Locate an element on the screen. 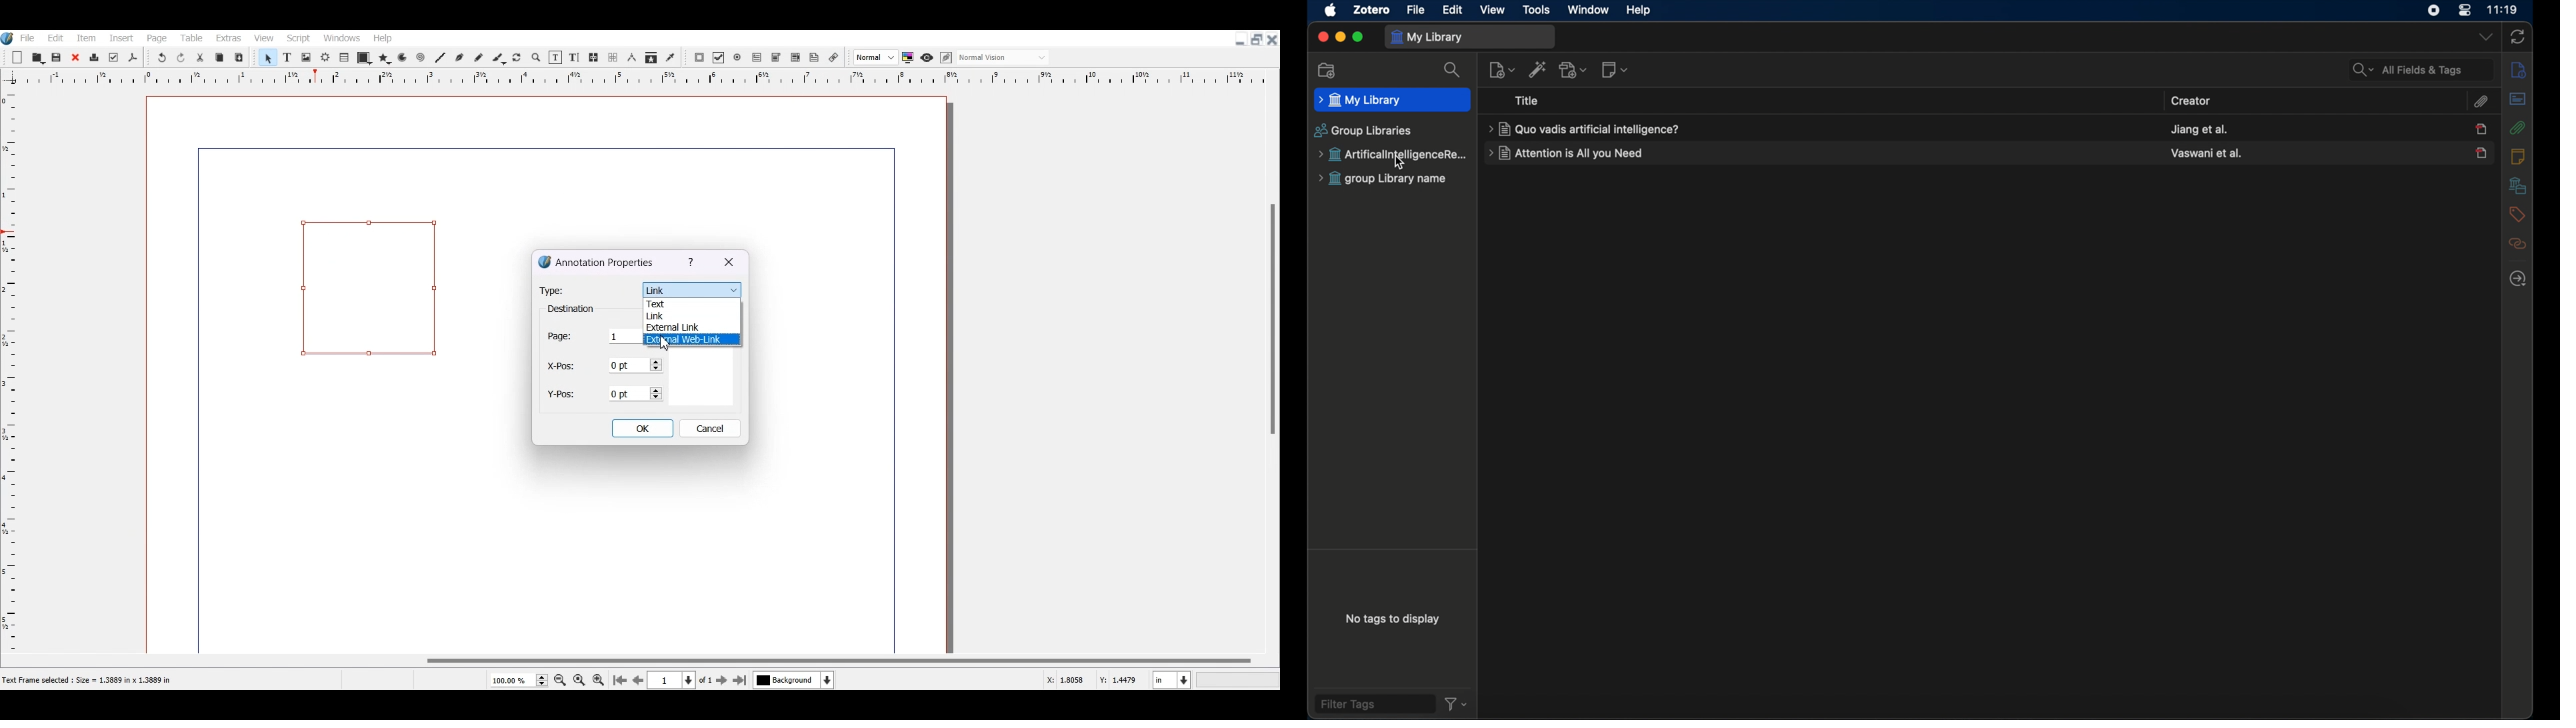 The image size is (2576, 728). Select current Page is located at coordinates (684, 680).